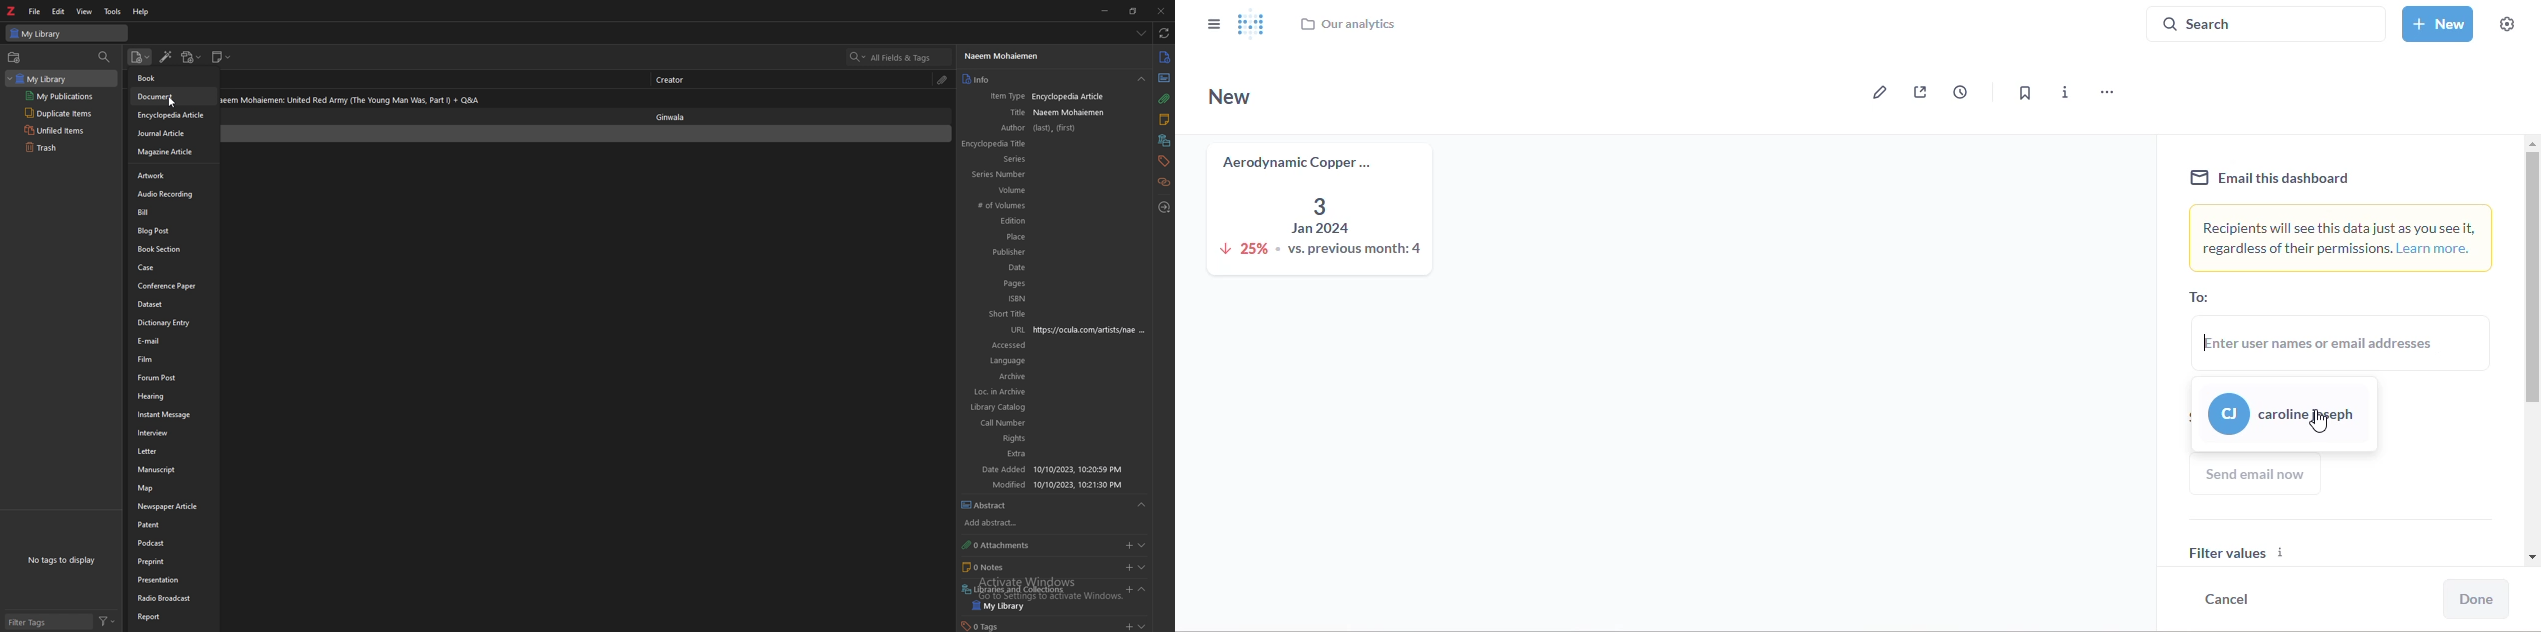 The image size is (2548, 644). I want to click on instant message, so click(173, 414).